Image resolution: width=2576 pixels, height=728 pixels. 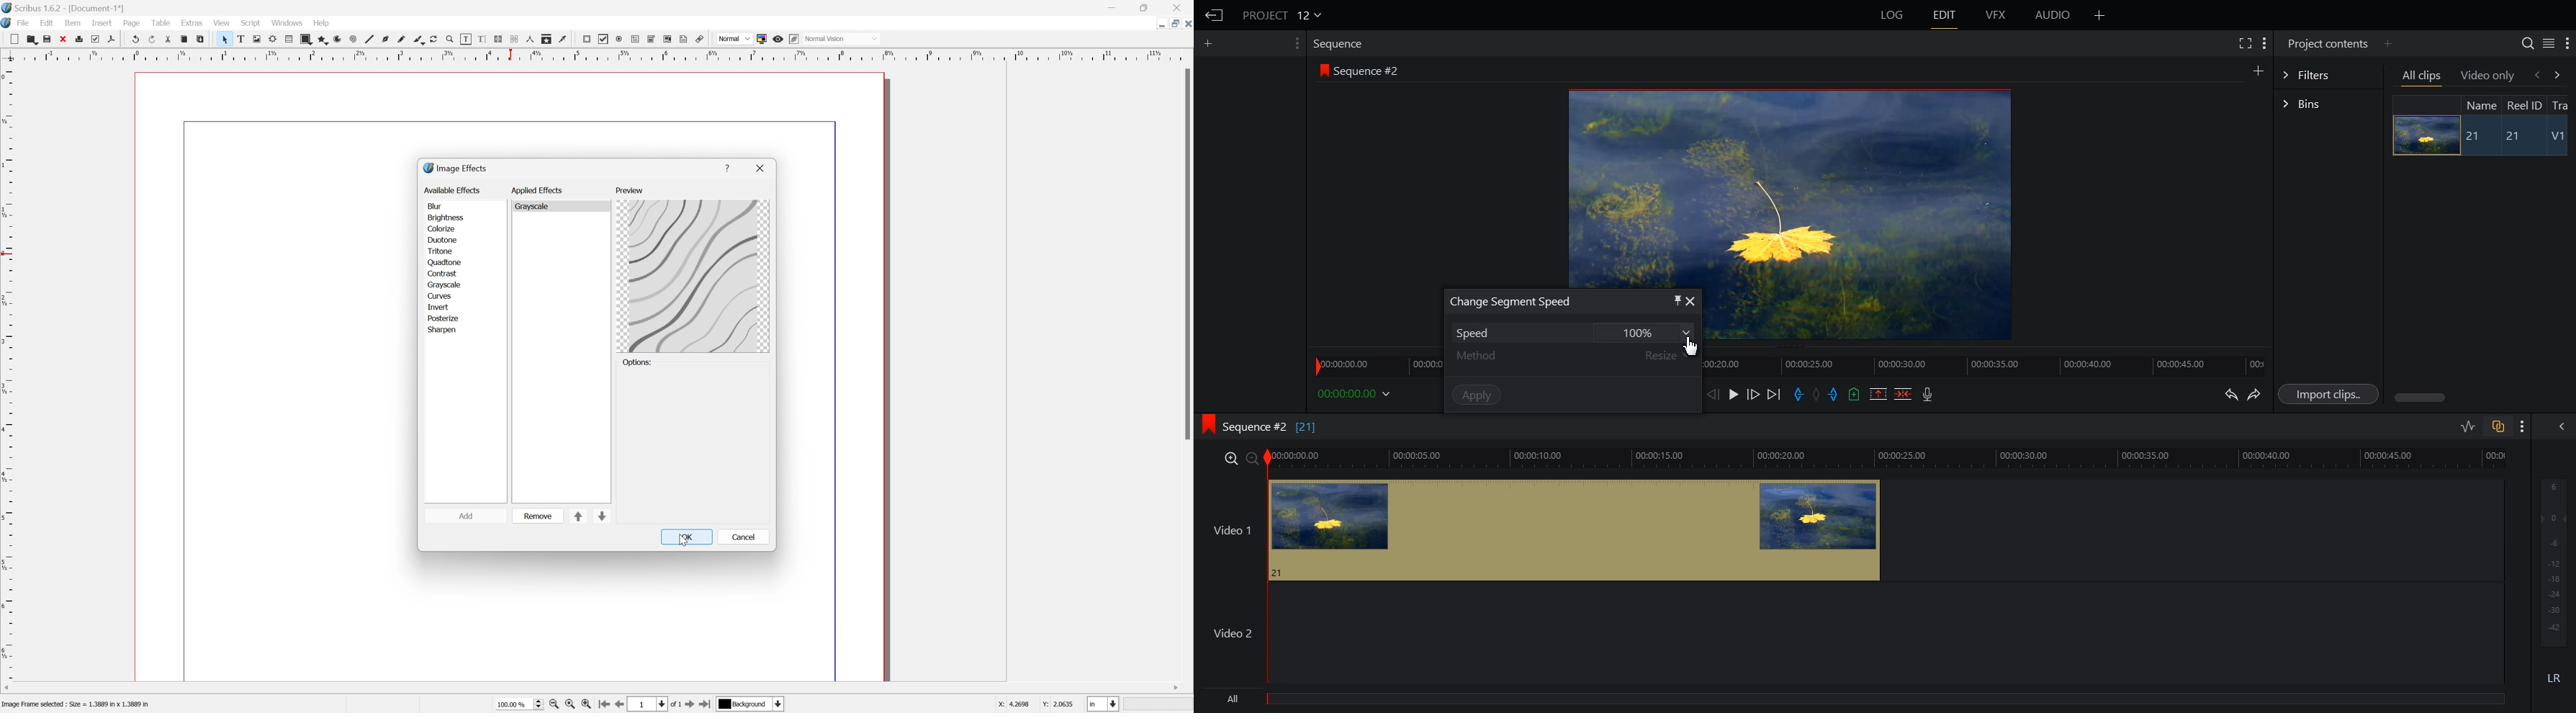 I want to click on remove, so click(x=538, y=516).